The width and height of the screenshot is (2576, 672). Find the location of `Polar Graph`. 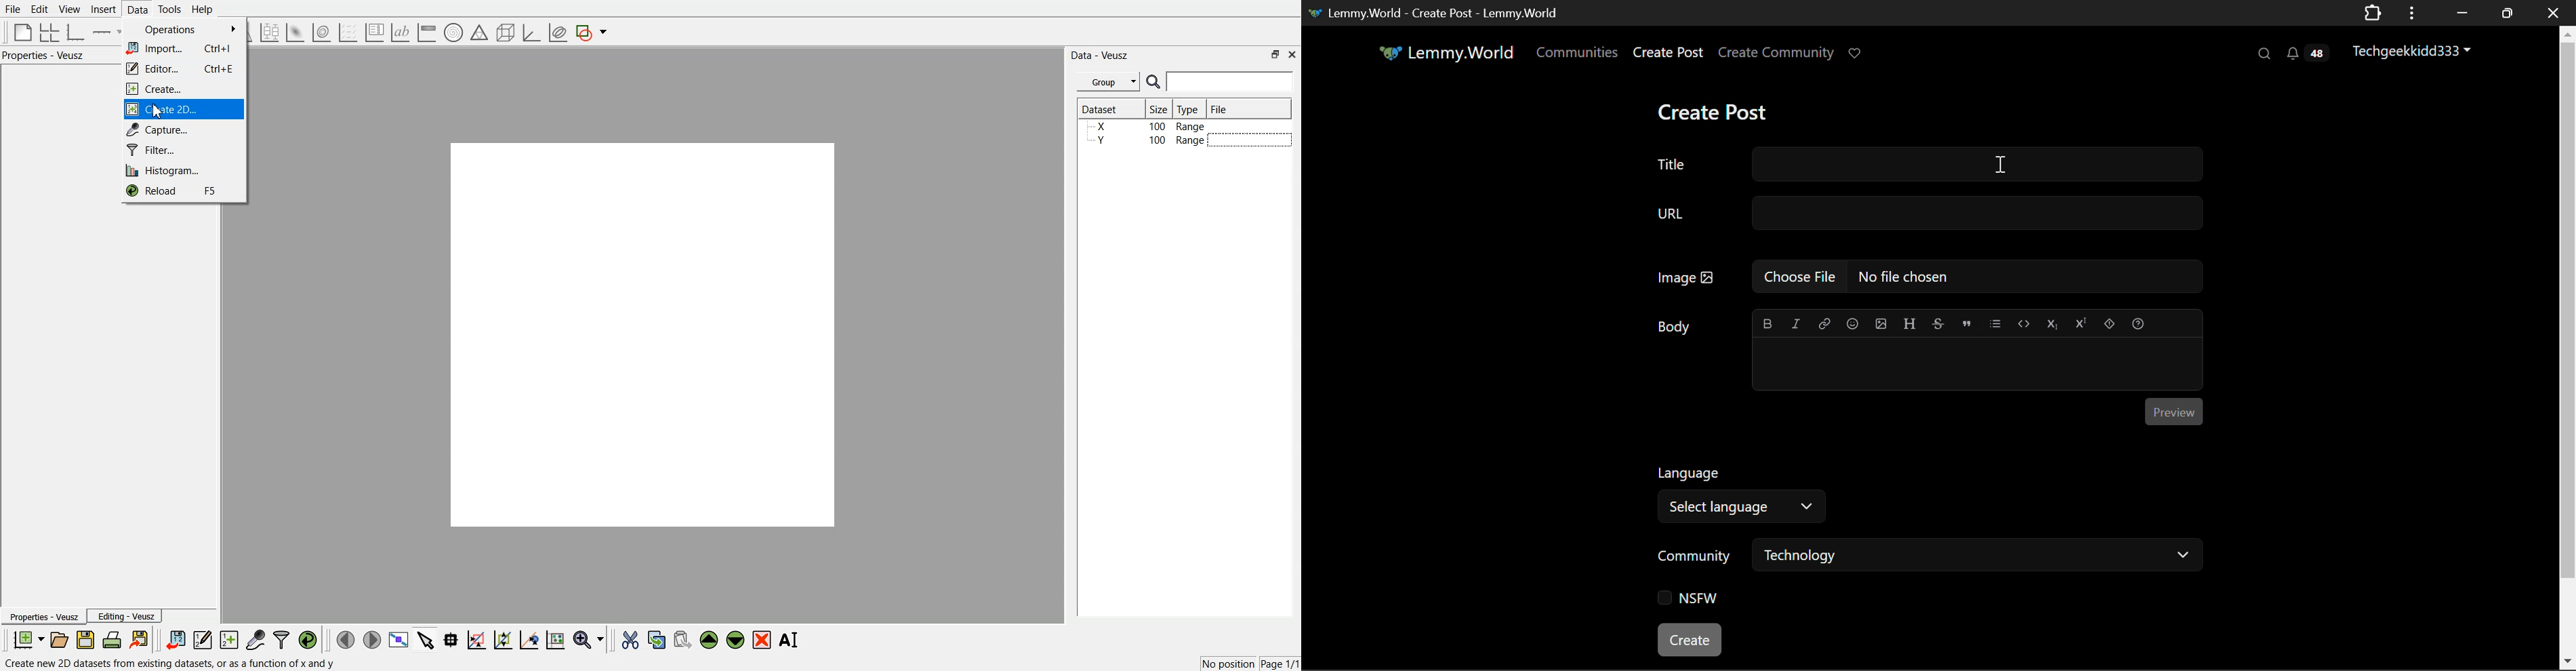

Polar Graph is located at coordinates (453, 33).